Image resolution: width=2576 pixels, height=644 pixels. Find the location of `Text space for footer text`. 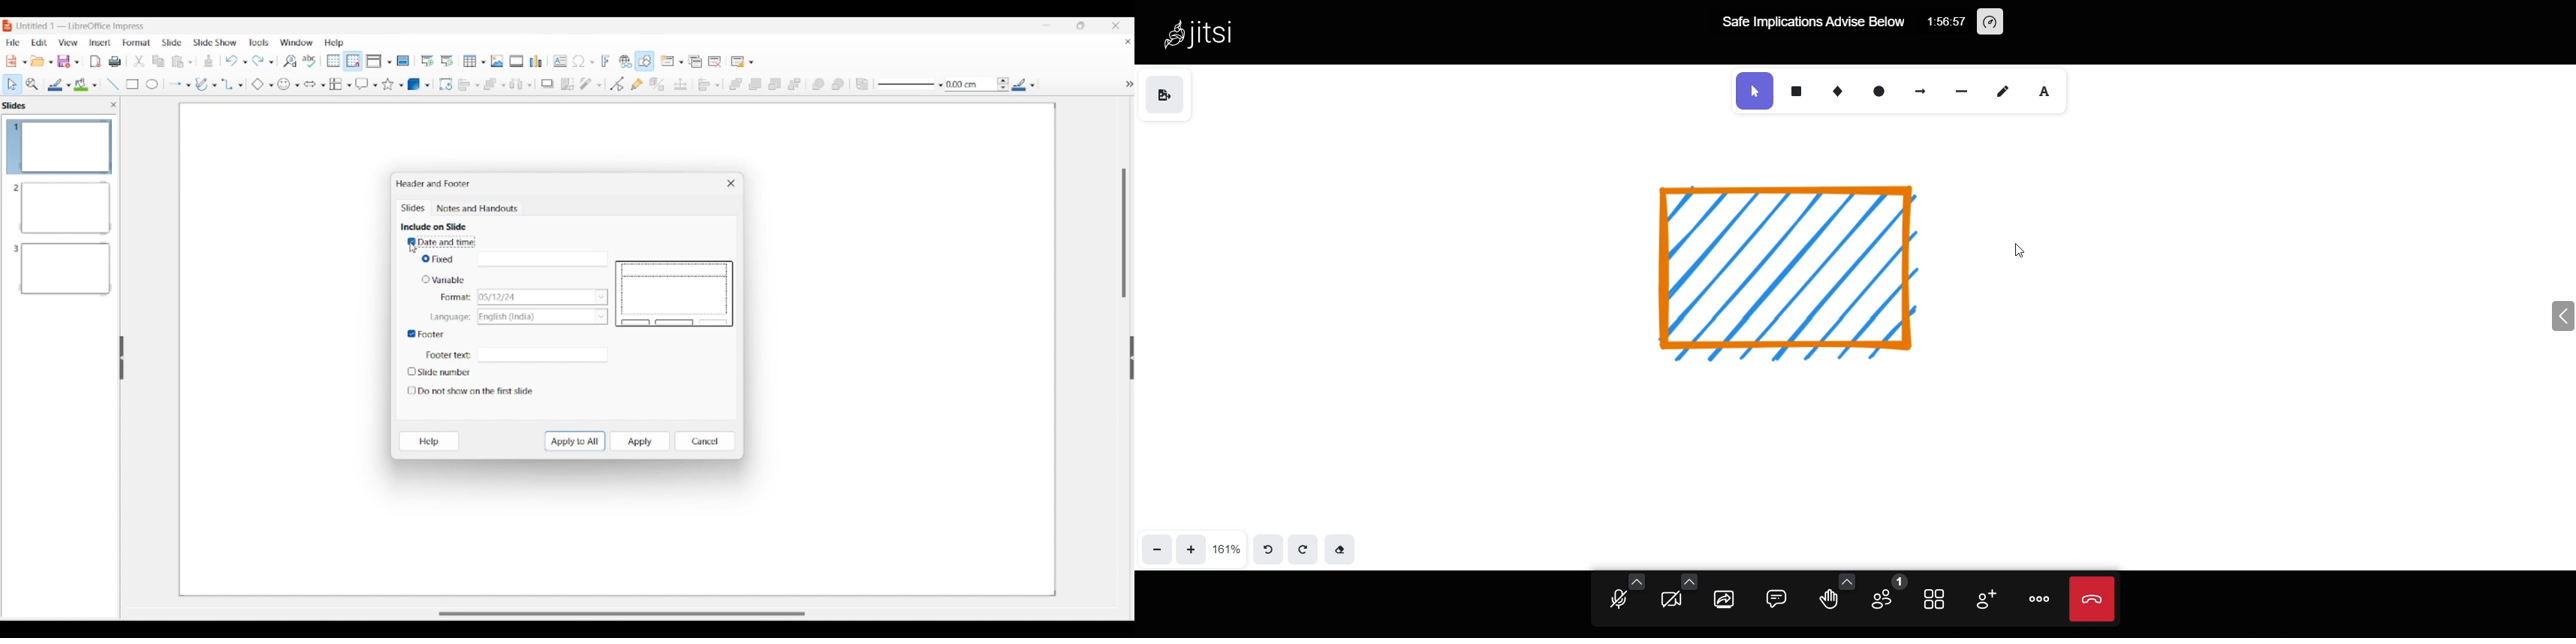

Text space for footer text is located at coordinates (541, 355).